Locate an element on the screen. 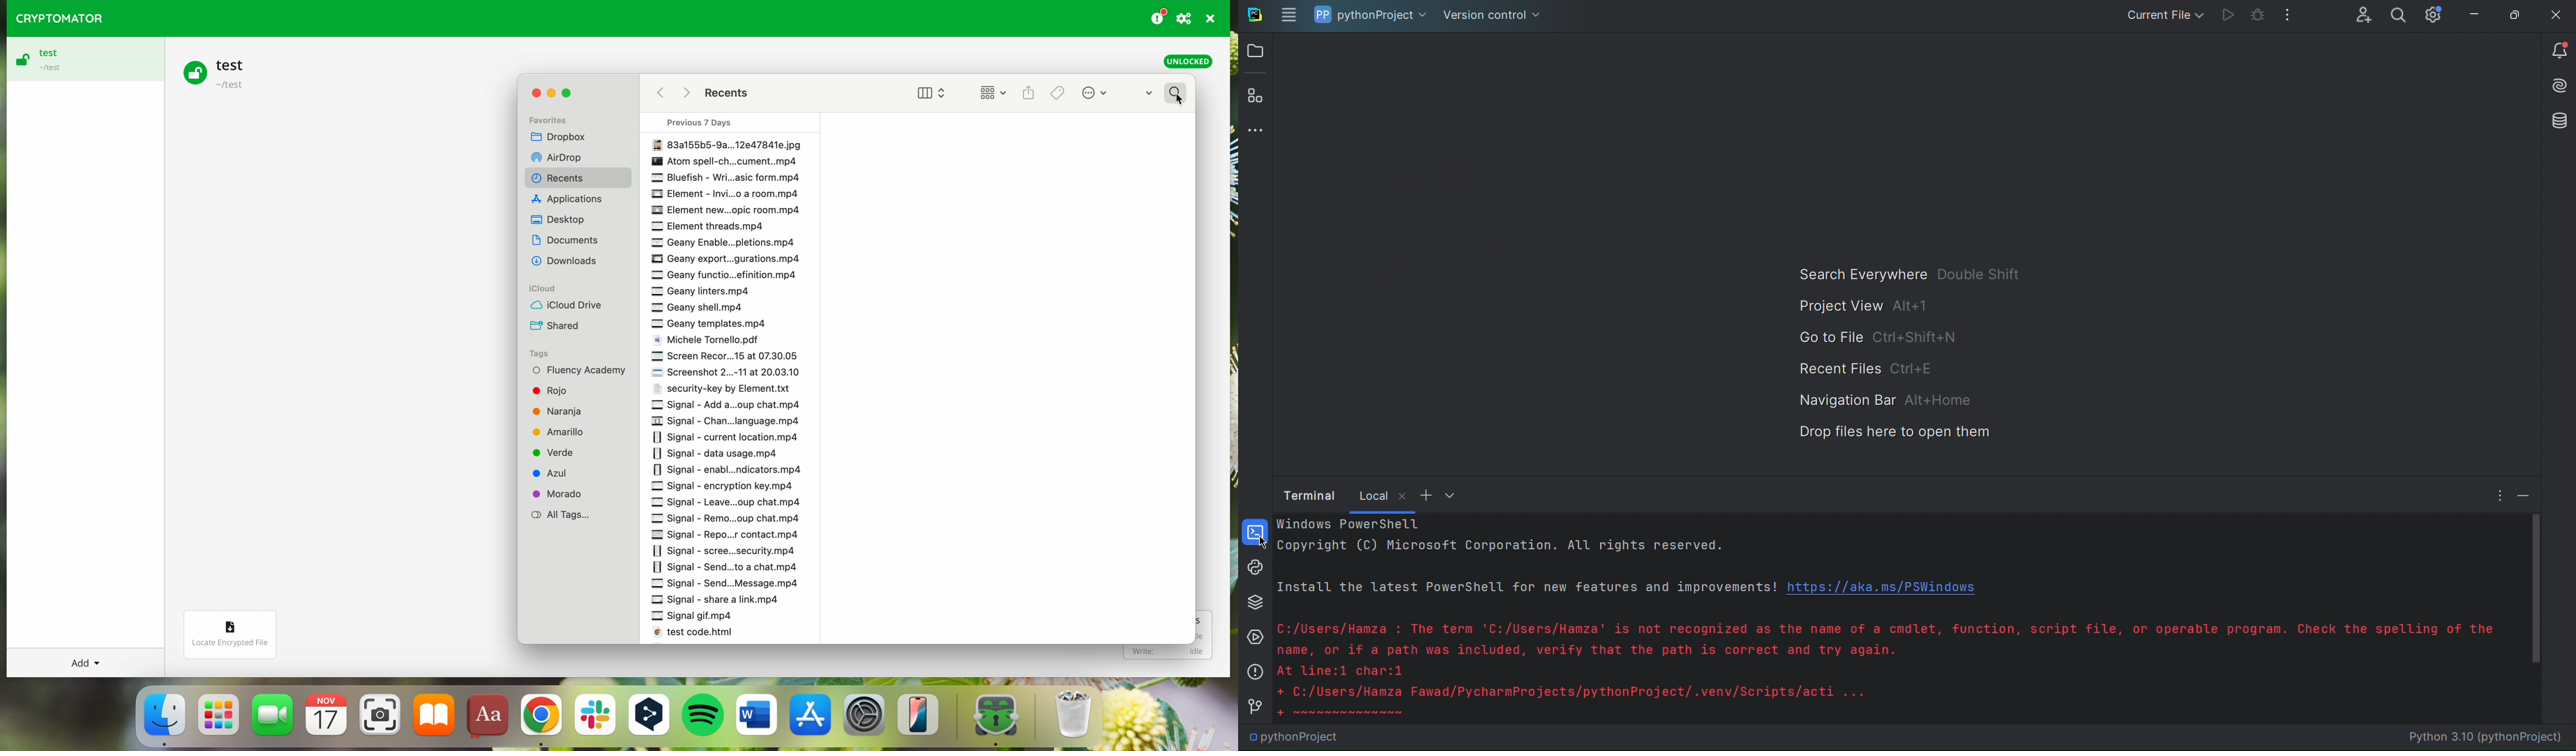  Signal enable notifications is located at coordinates (728, 469).